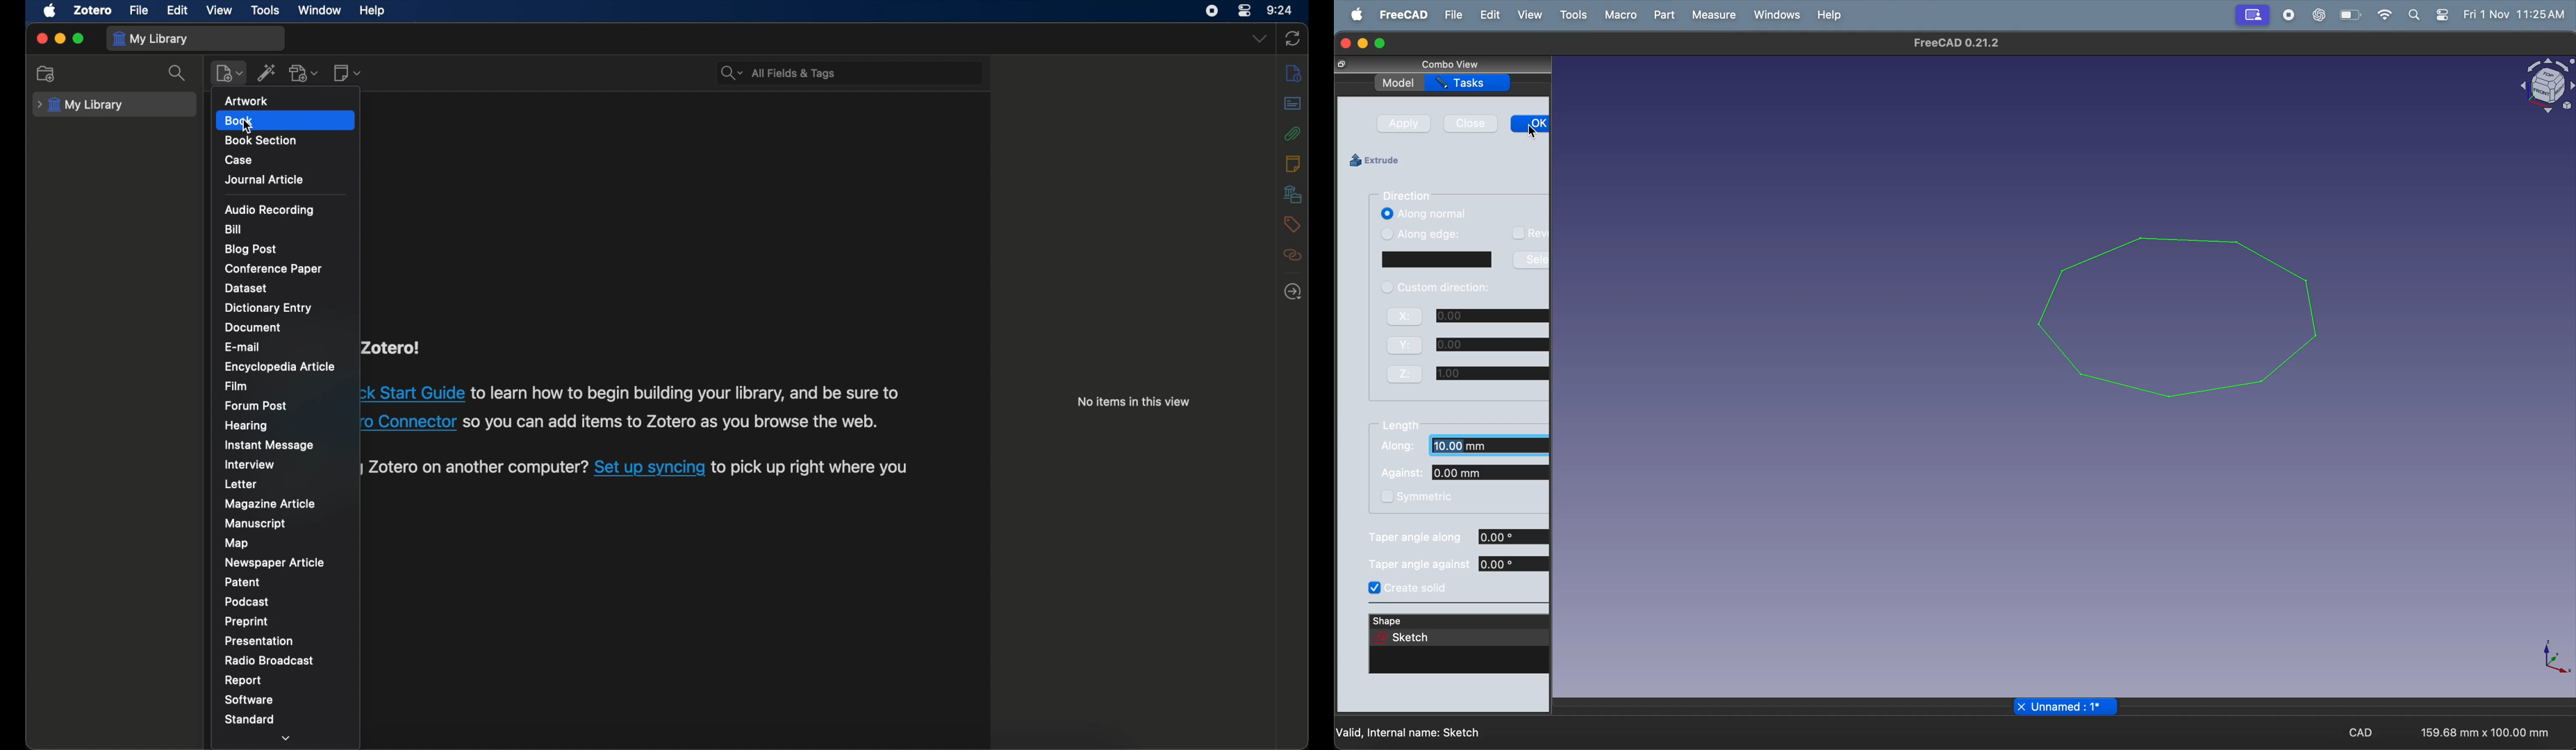 This screenshot has height=756, width=2576. I want to click on part, so click(1662, 16).